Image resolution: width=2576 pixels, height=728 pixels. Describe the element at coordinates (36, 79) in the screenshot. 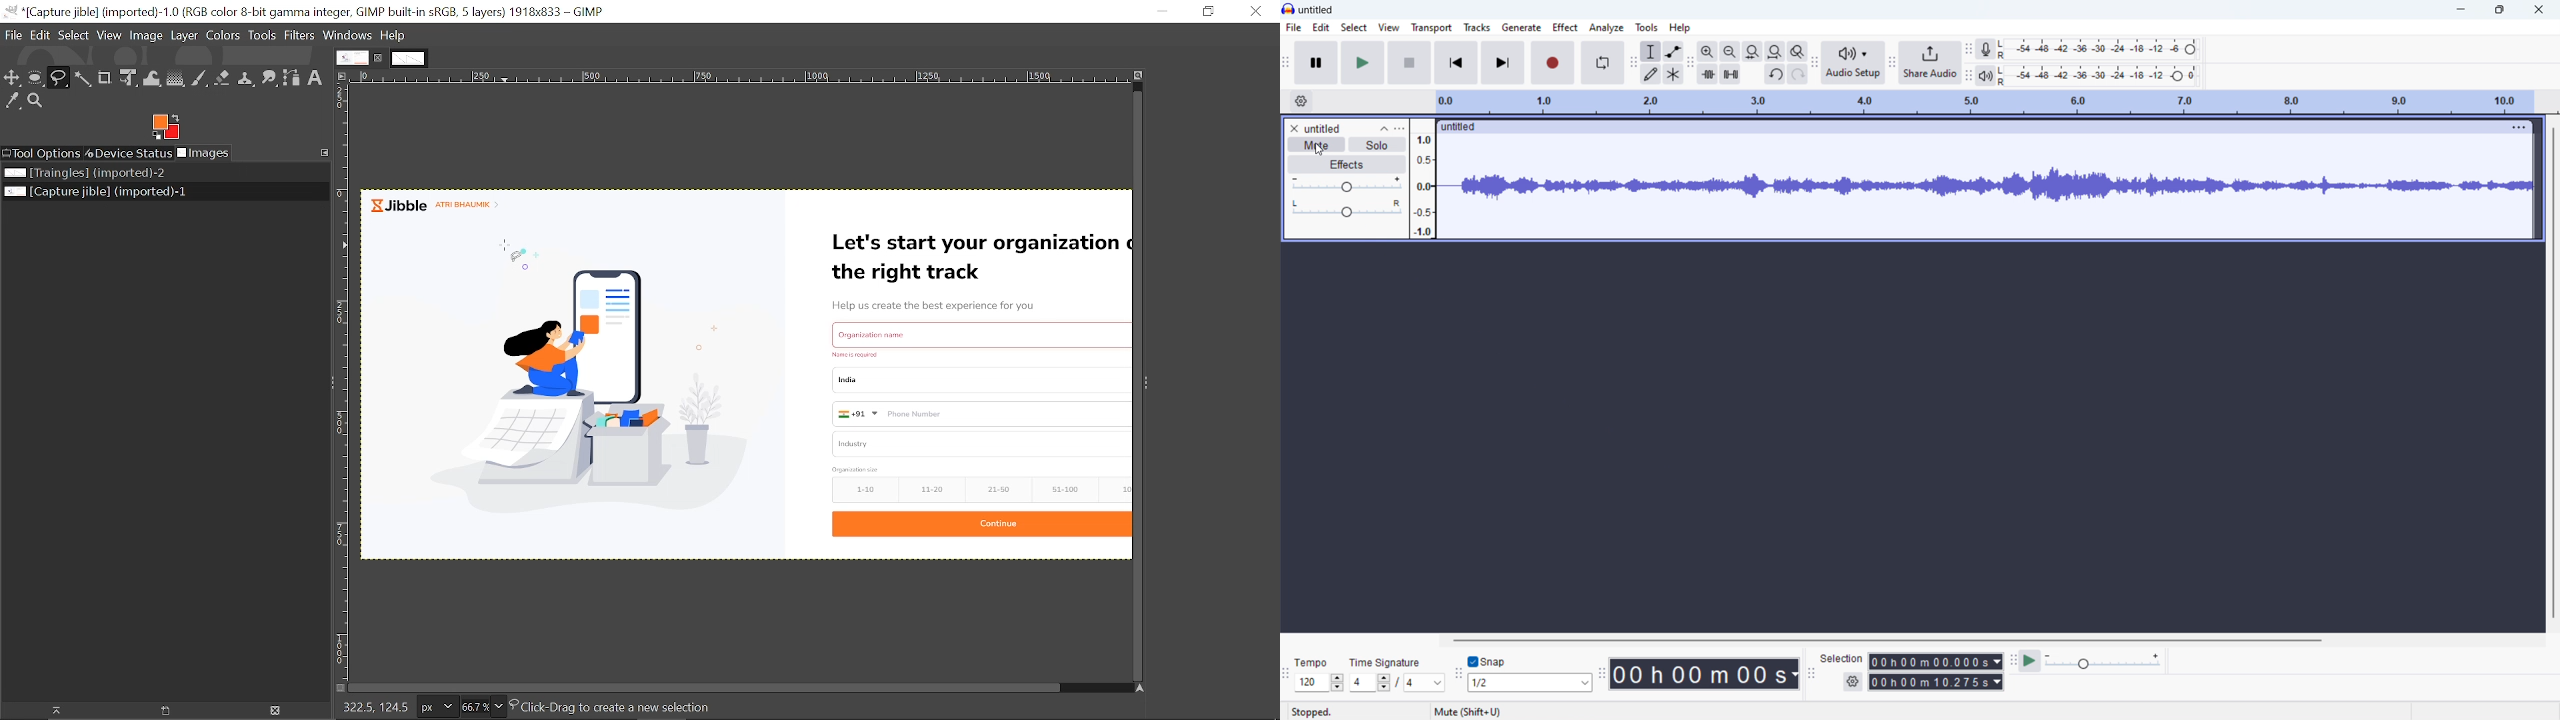

I see `Ellipse select tool` at that location.